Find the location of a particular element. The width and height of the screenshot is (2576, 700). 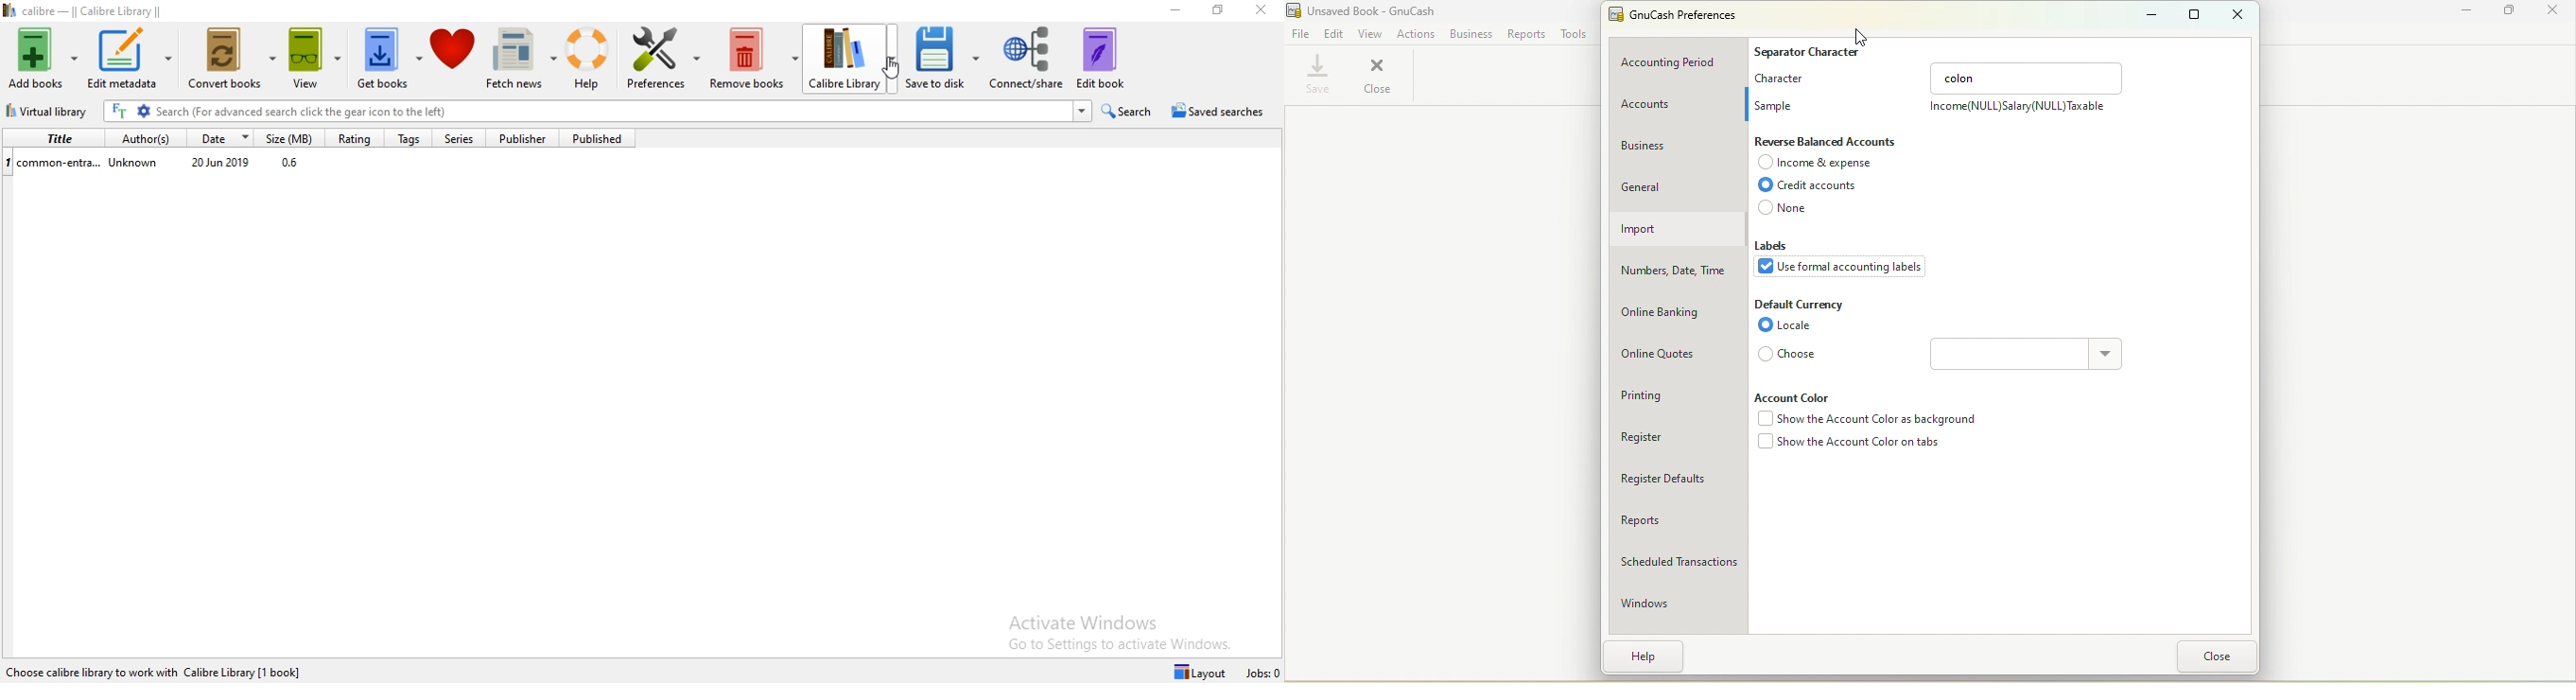

Text box is located at coordinates (2028, 78).